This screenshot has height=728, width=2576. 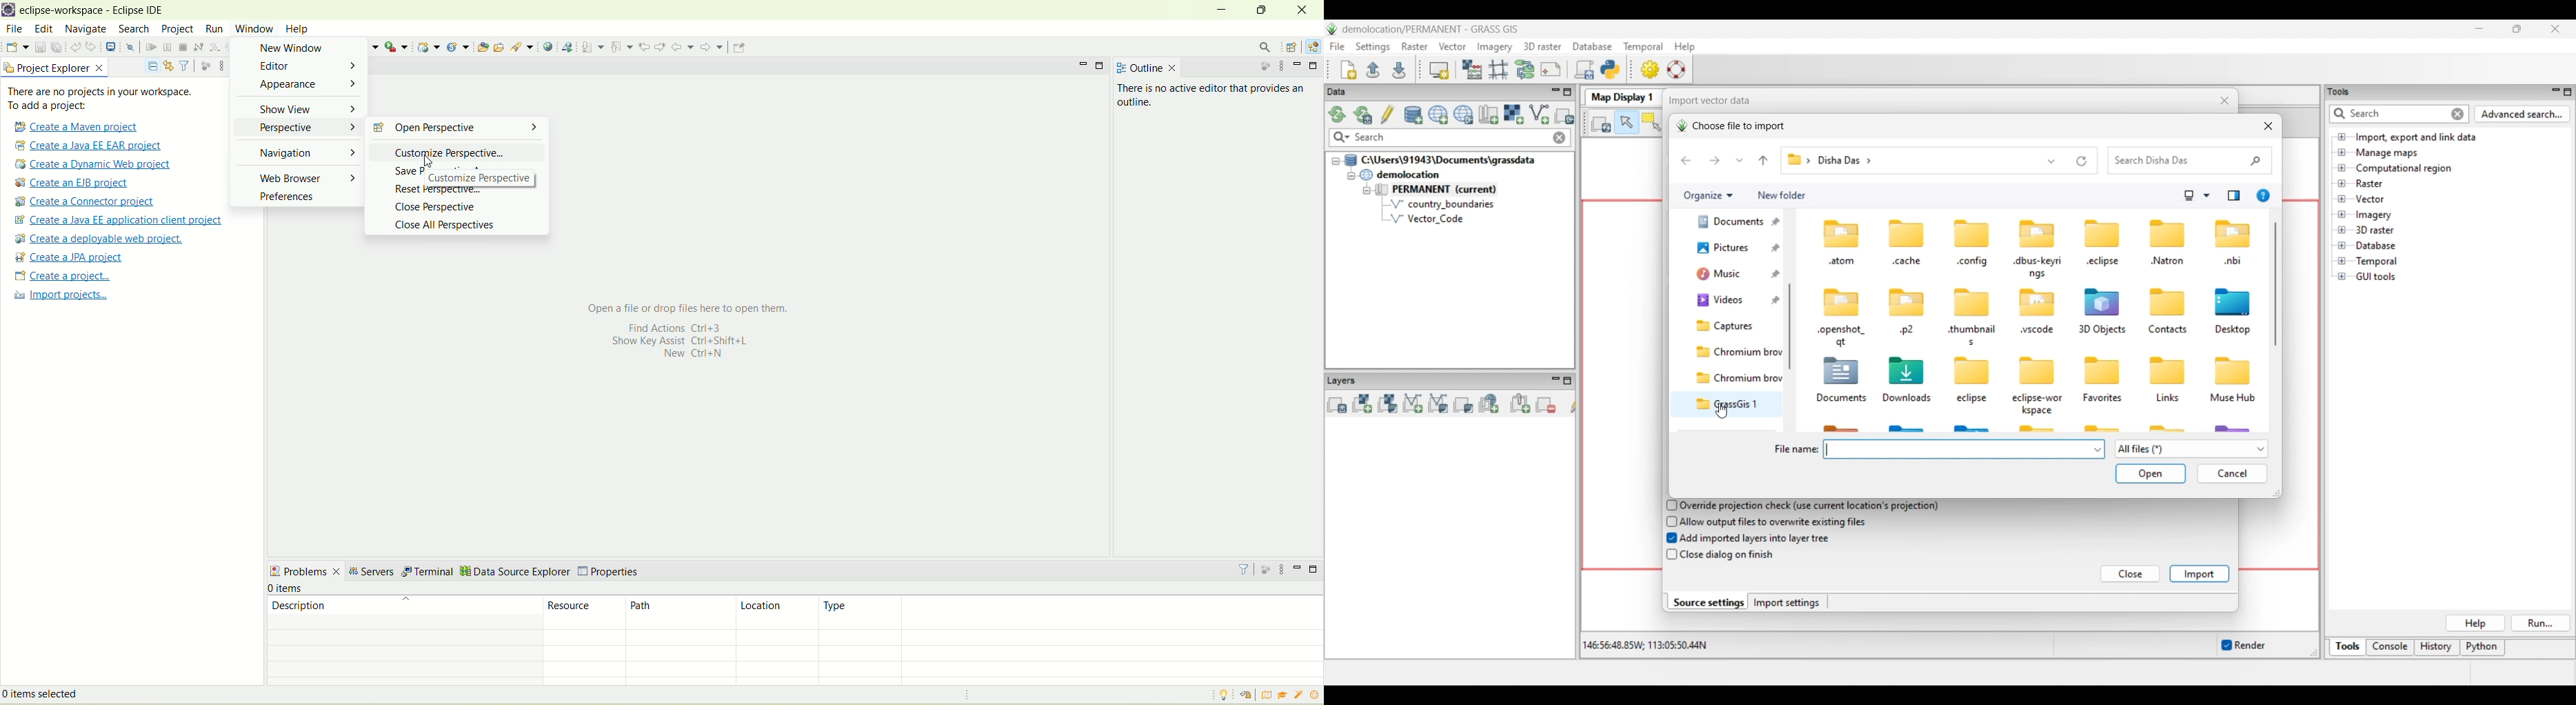 I want to click on eclipse workspace-Eclipse IDE, so click(x=97, y=12).